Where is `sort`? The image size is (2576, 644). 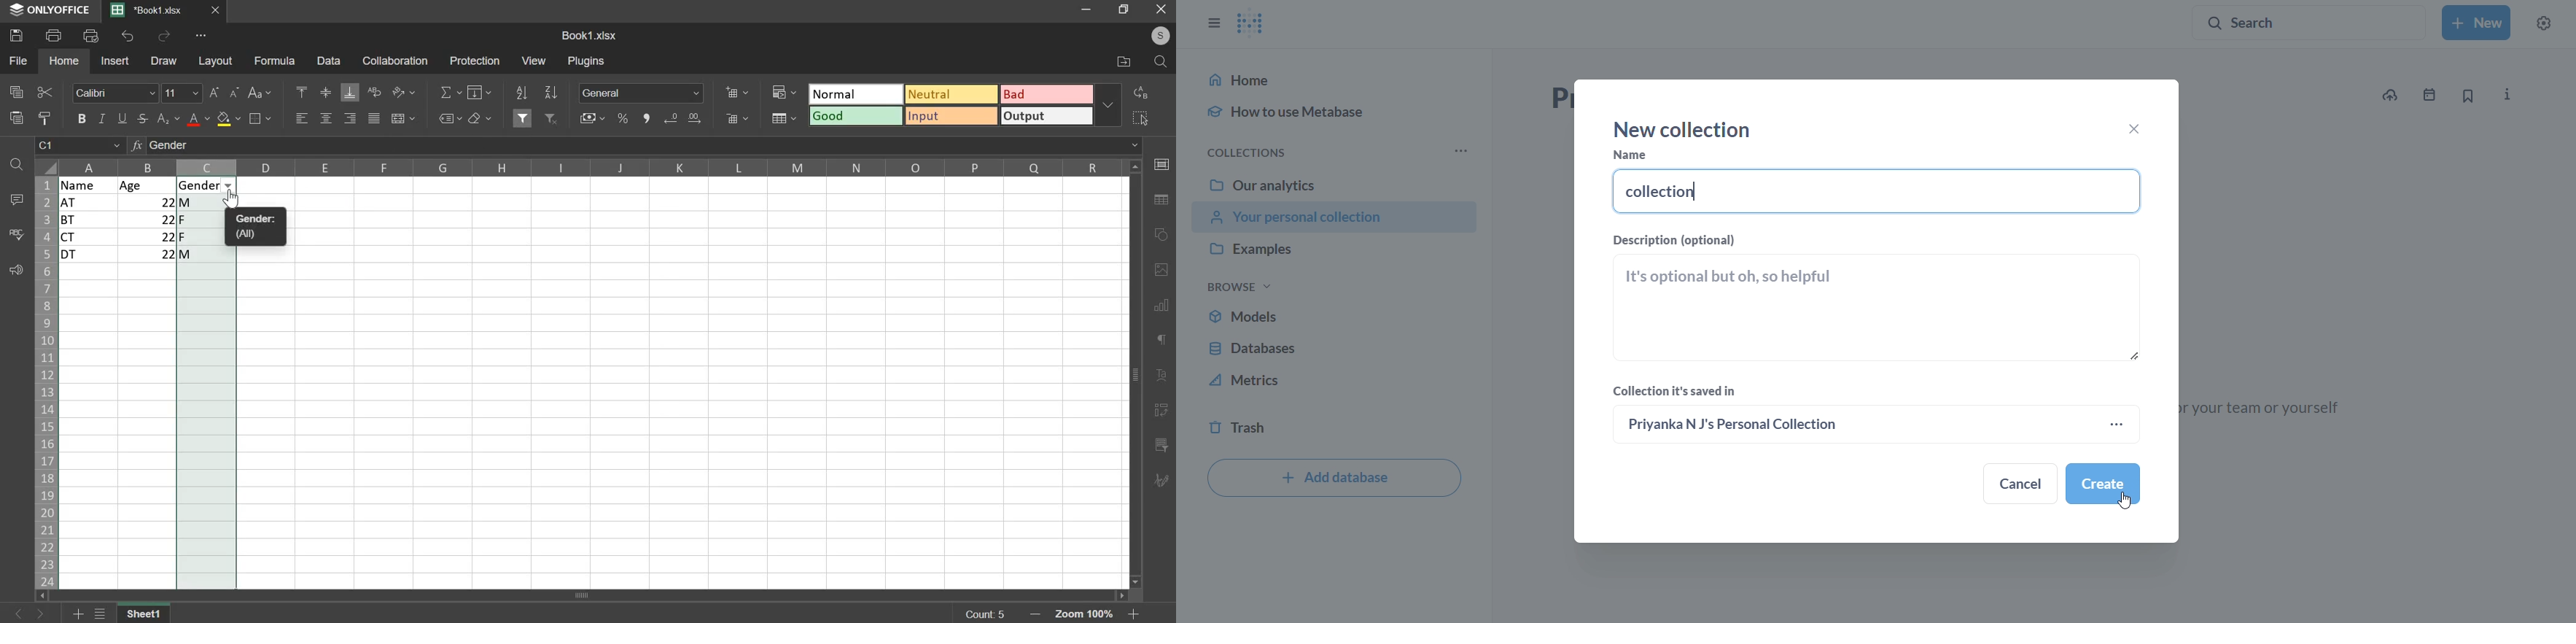
sort is located at coordinates (521, 92).